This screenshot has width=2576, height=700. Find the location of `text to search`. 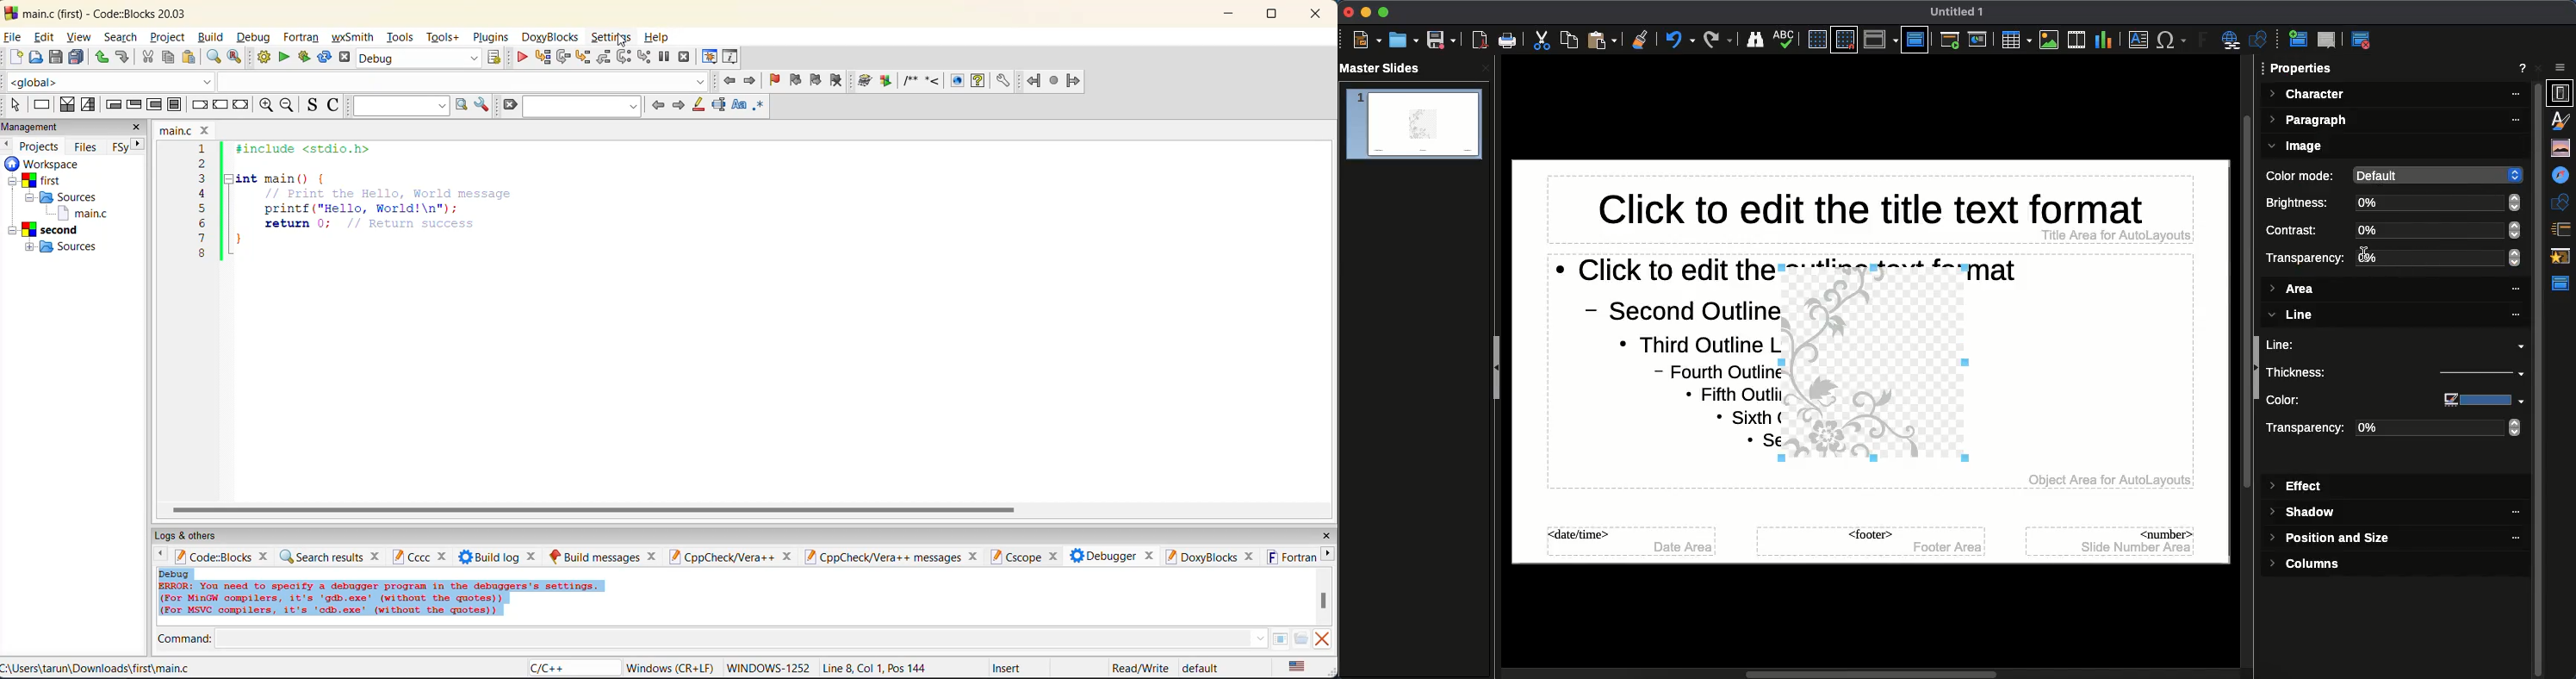

text to search is located at coordinates (403, 106).